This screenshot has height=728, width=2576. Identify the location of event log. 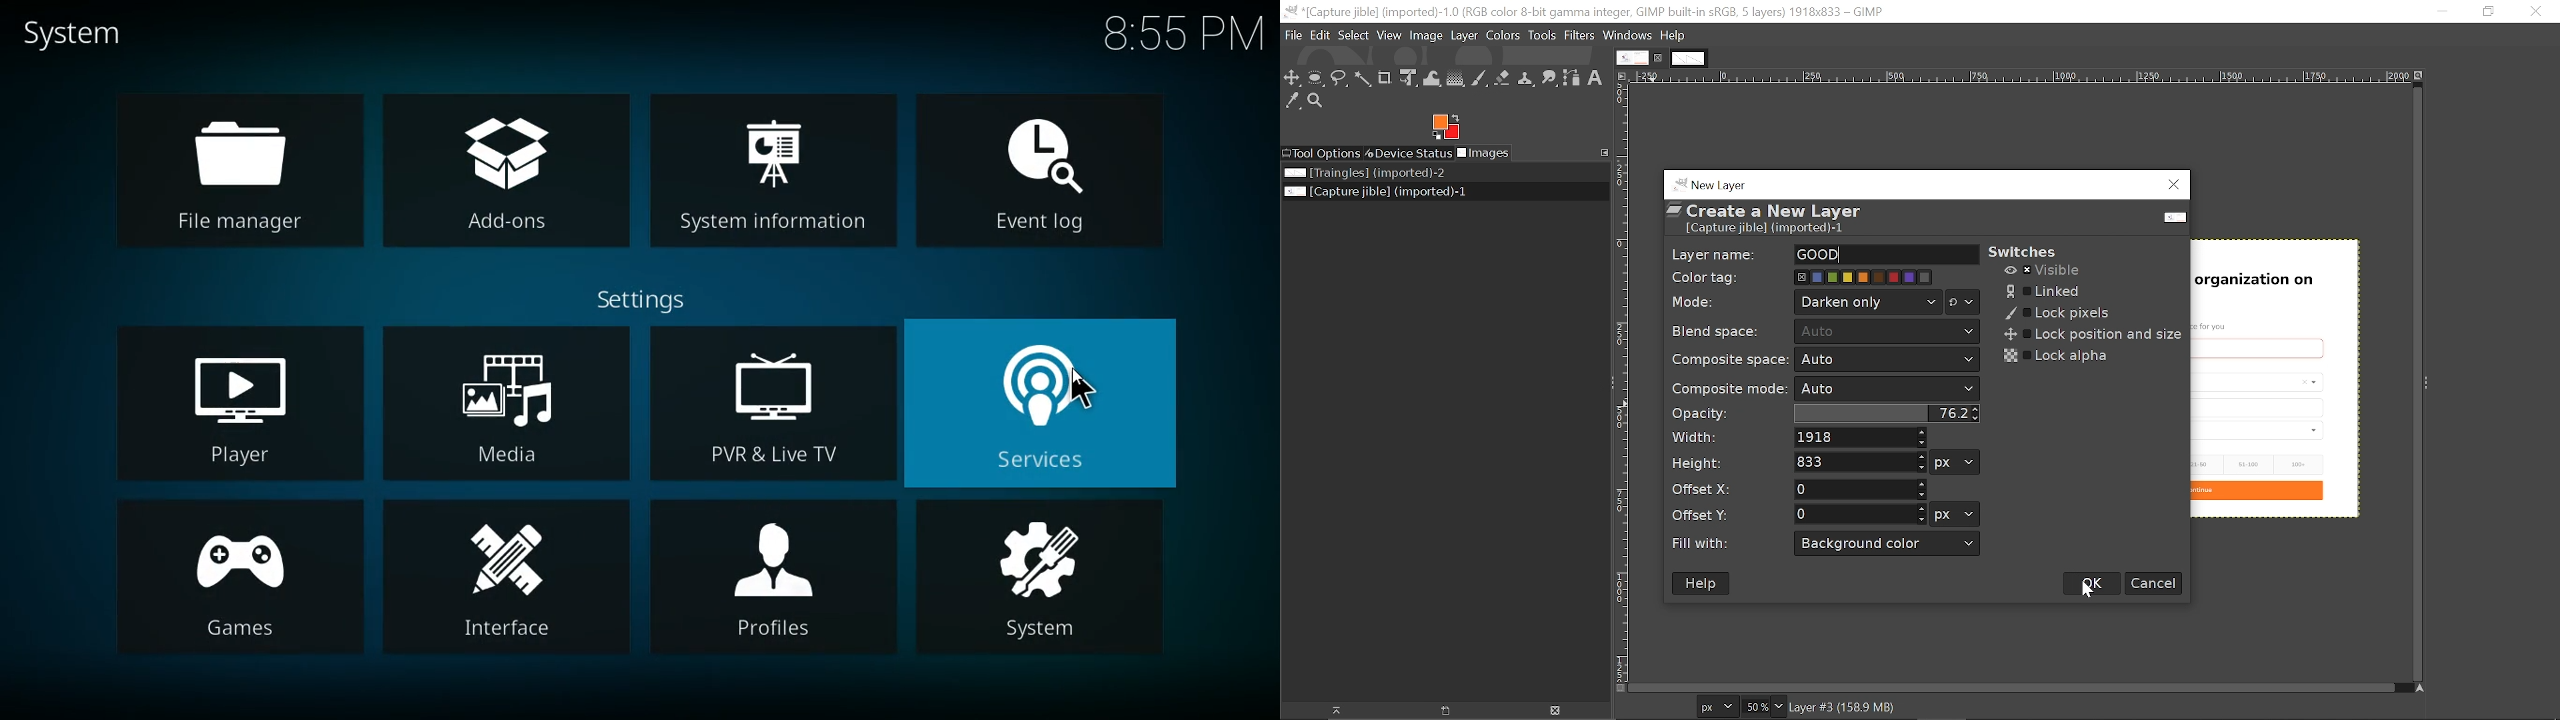
(1048, 165).